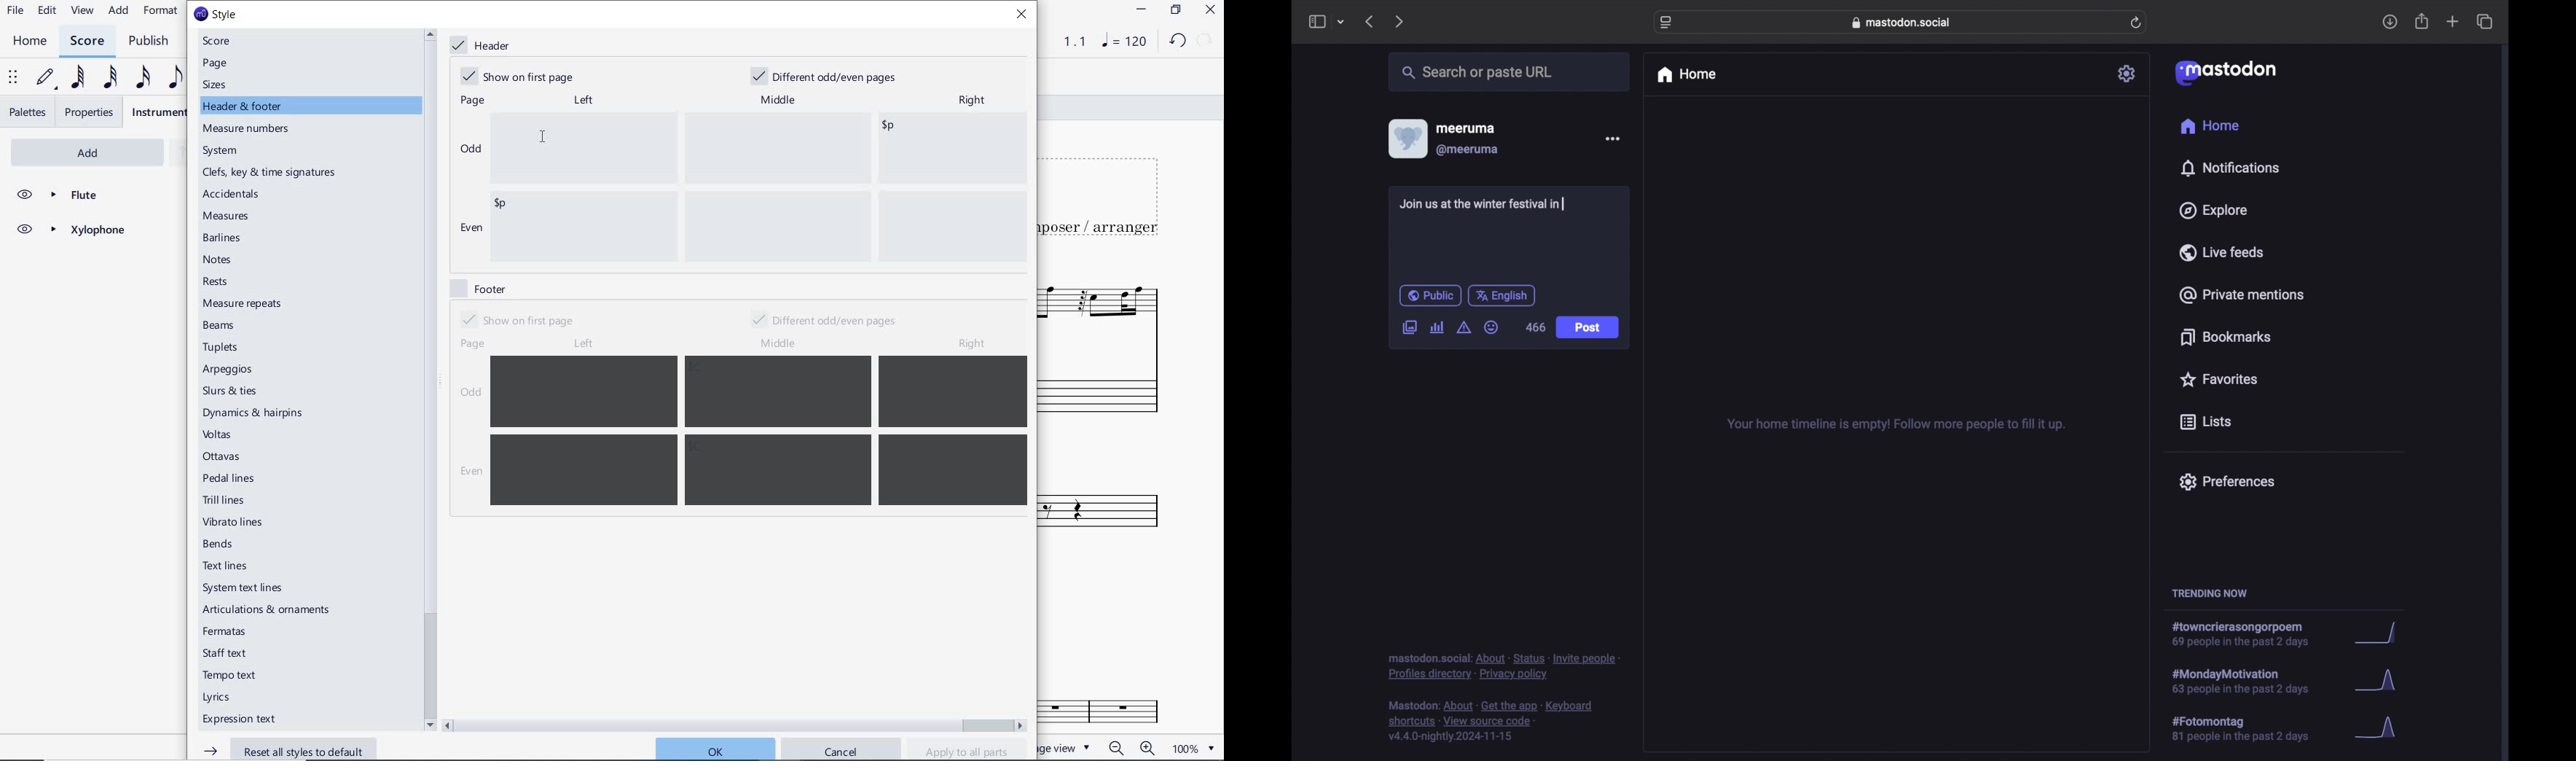  What do you see at coordinates (471, 148) in the screenshot?
I see `odd` at bounding box center [471, 148].